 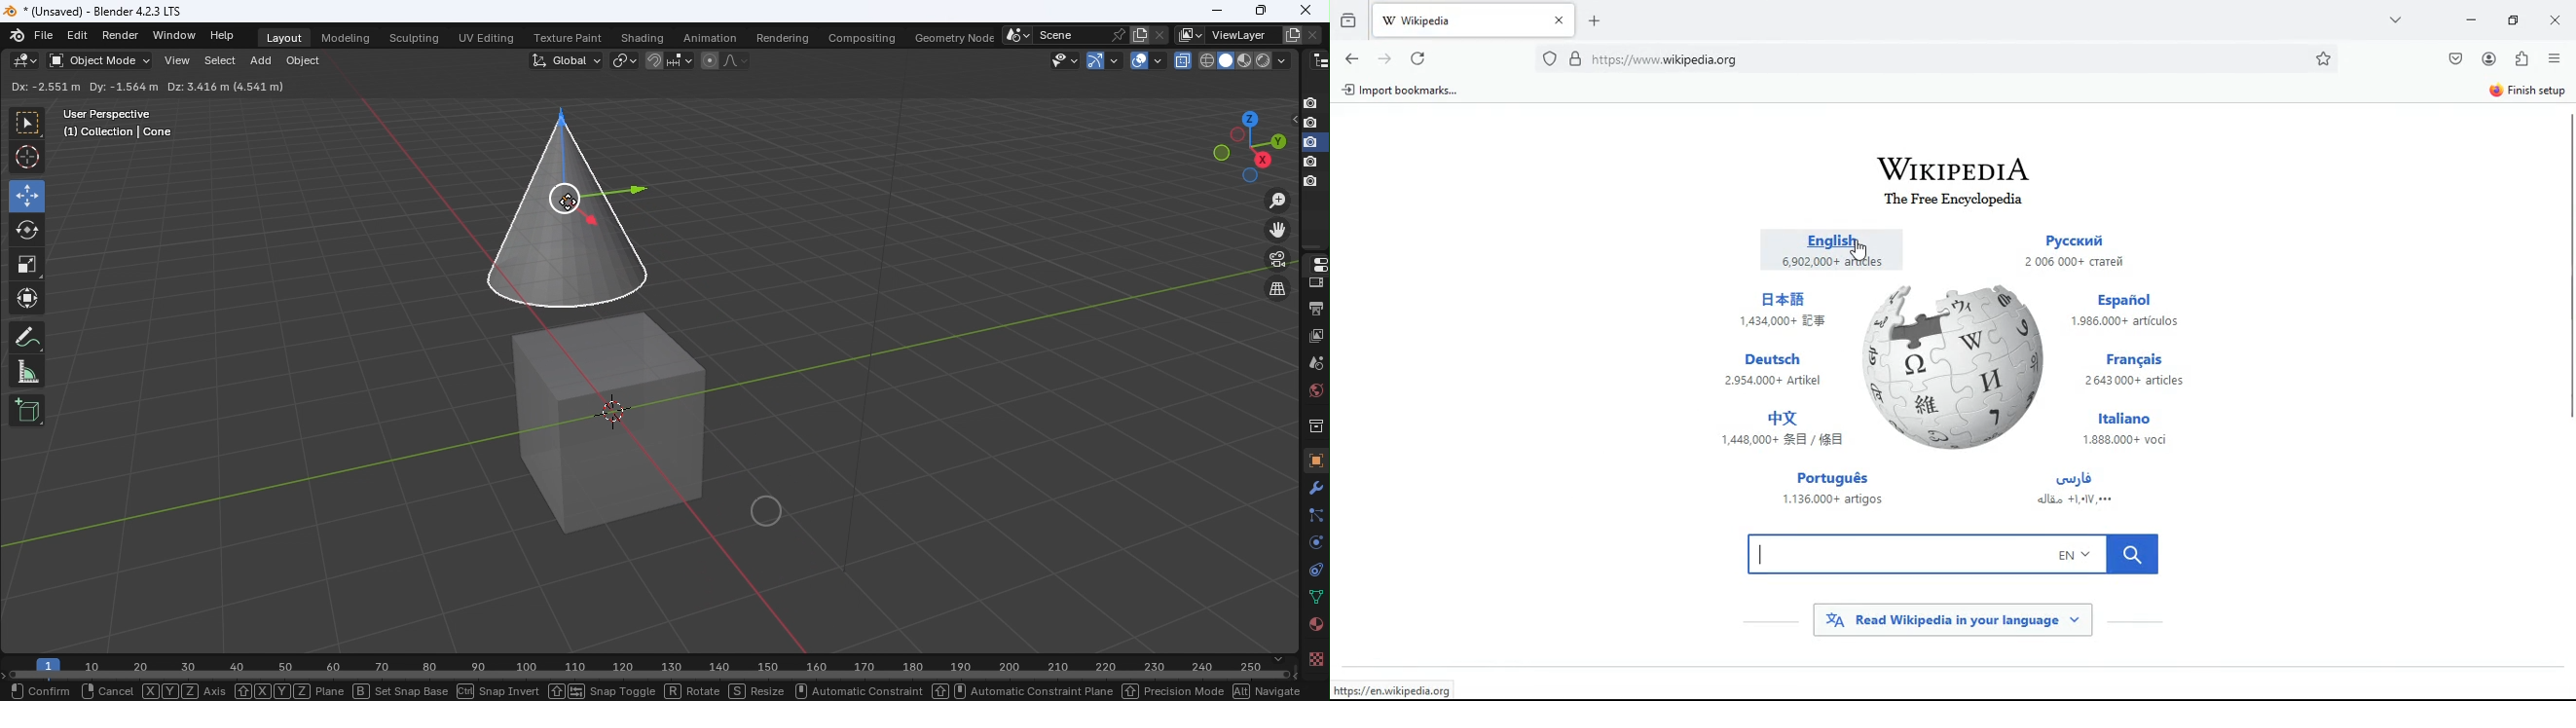 What do you see at coordinates (28, 158) in the screenshot?
I see `Cursor` at bounding box center [28, 158].